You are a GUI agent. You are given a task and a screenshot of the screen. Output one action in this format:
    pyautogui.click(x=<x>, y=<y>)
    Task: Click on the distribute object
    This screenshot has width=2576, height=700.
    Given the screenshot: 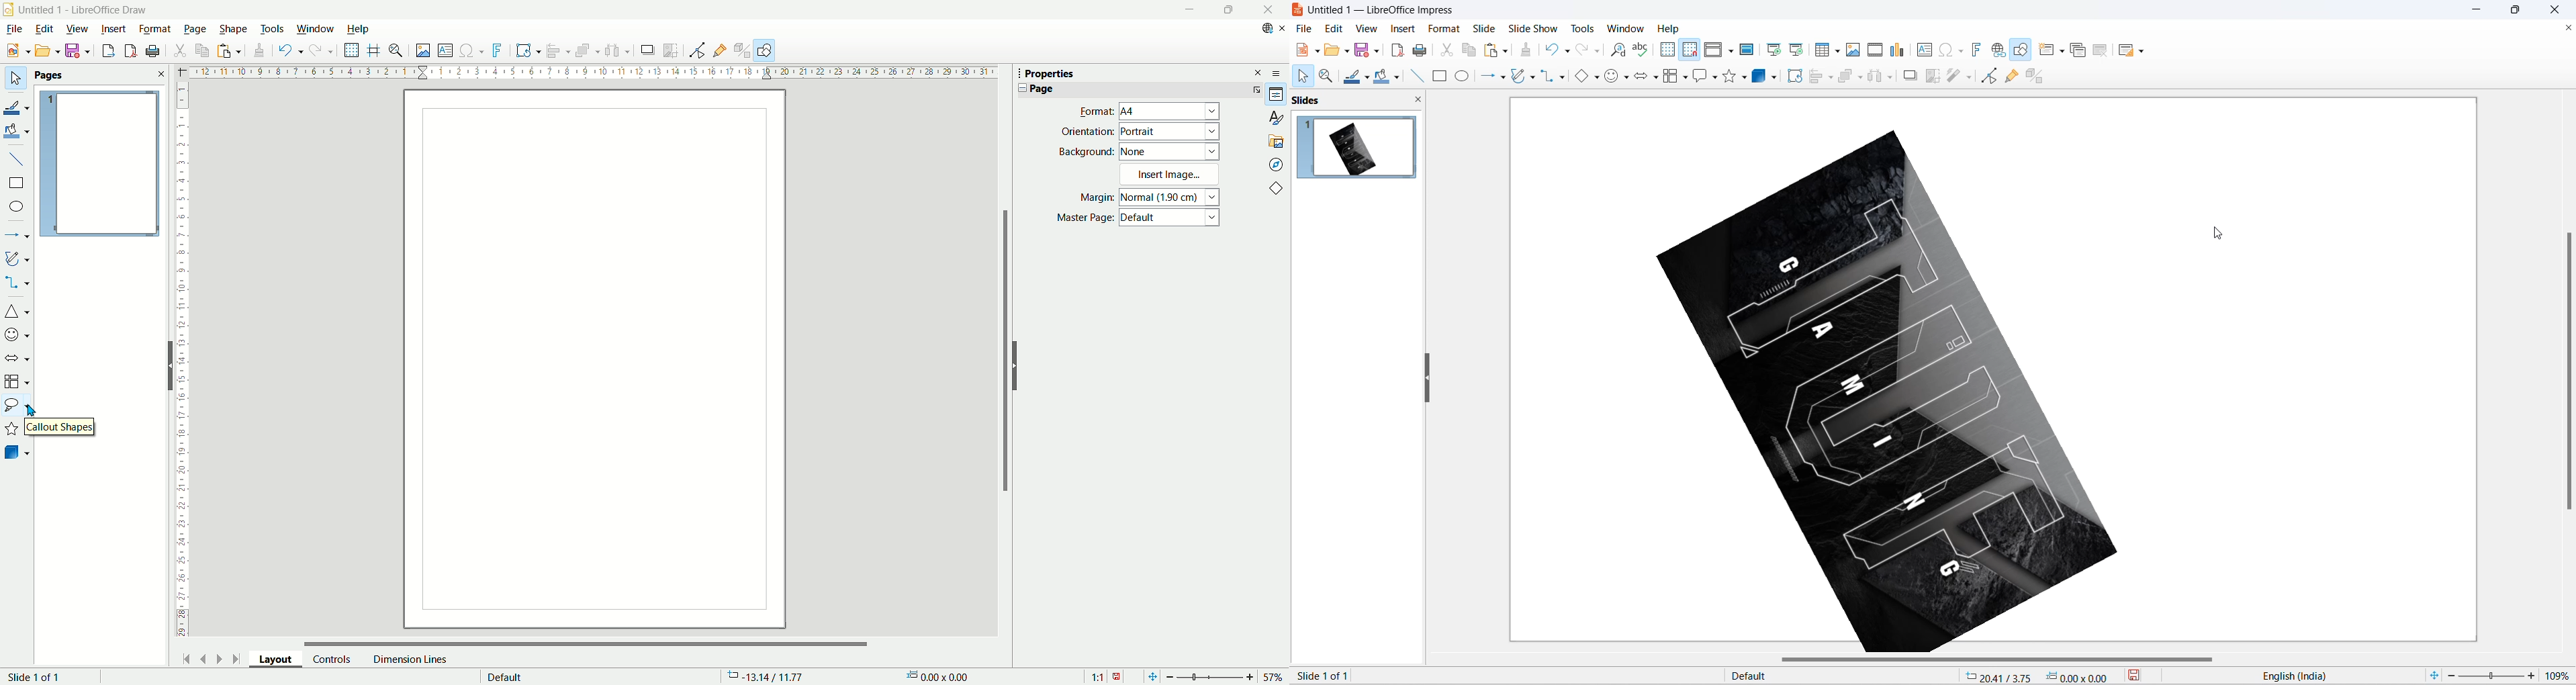 What is the action you would take?
    pyautogui.click(x=1893, y=78)
    